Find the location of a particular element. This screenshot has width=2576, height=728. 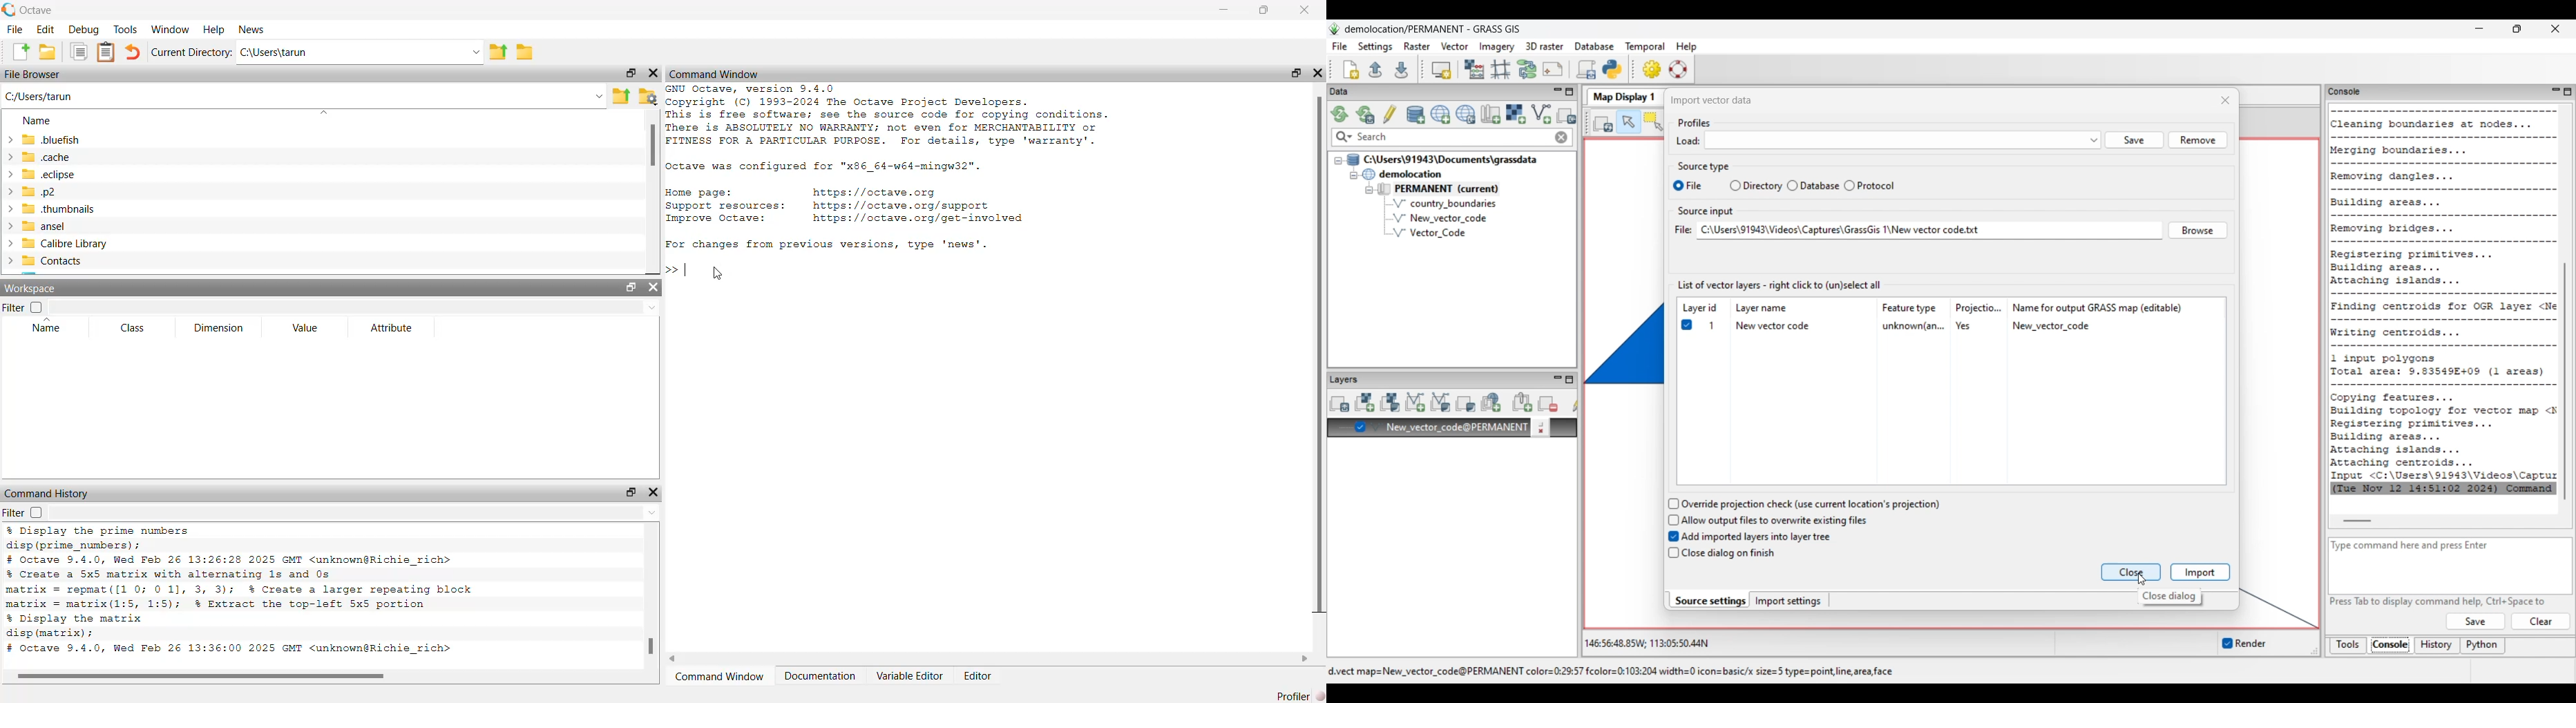

command window is located at coordinates (720, 73).